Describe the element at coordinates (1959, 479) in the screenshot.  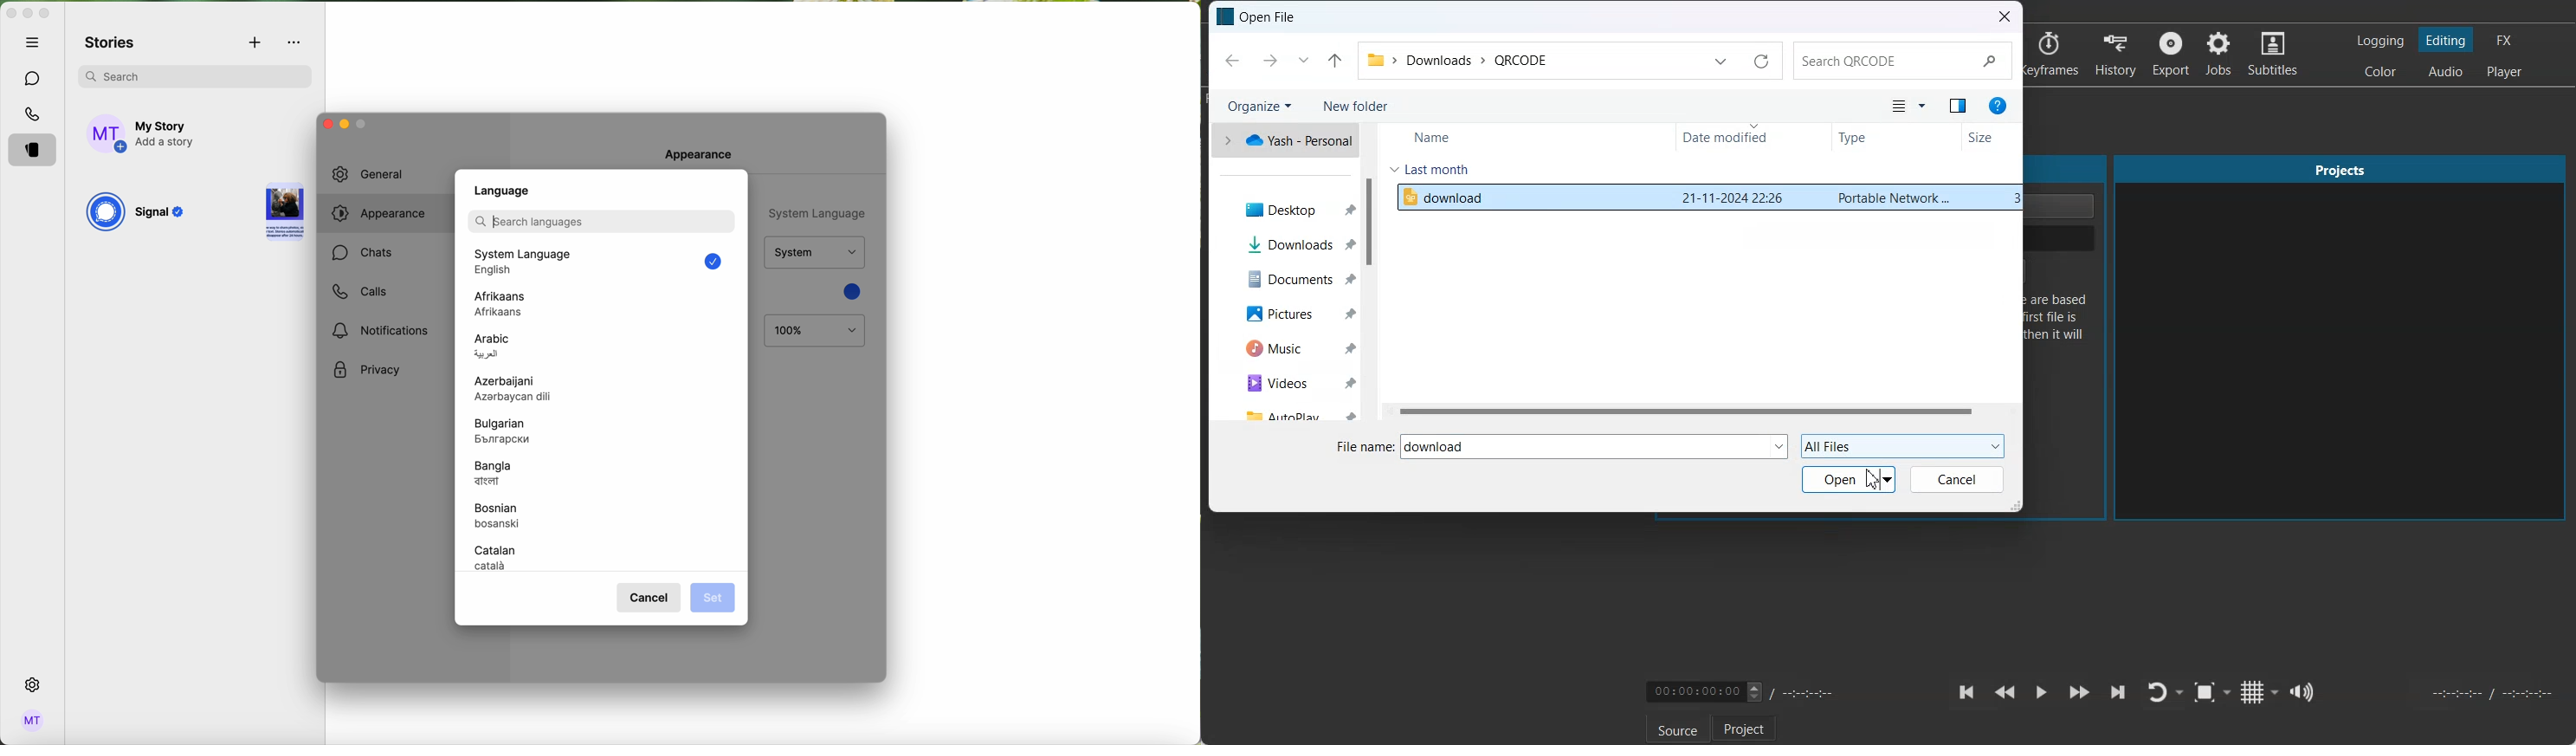
I see `Cancel` at that location.